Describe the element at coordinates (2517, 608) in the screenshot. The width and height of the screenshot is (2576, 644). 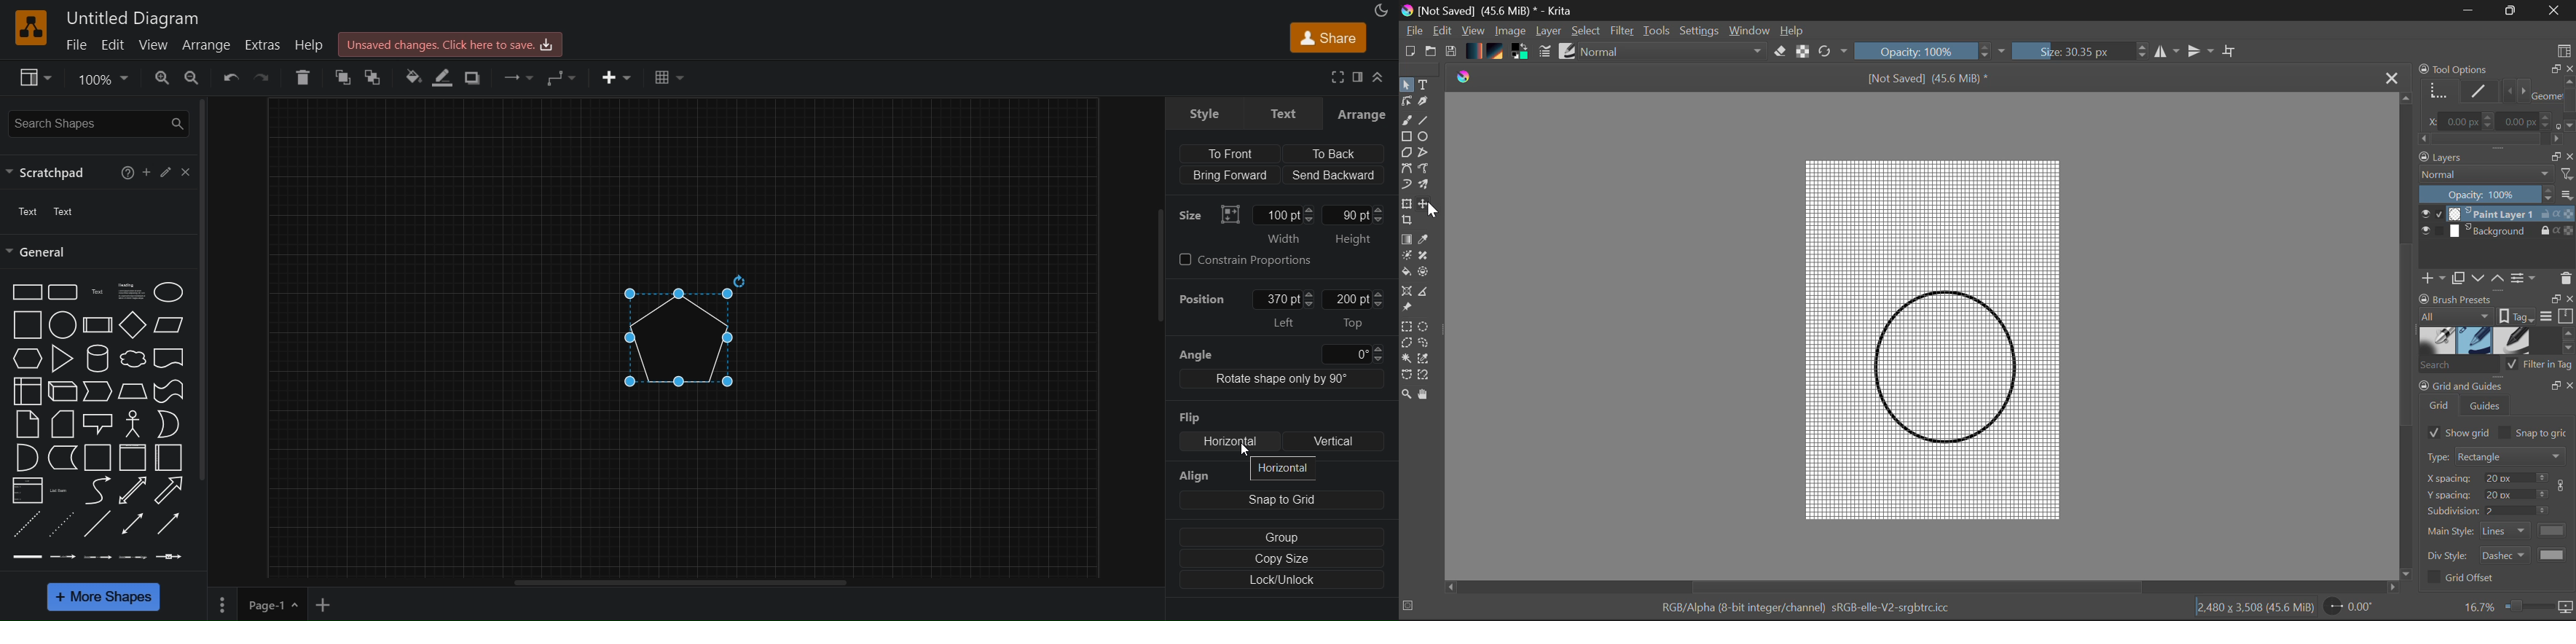
I see `Zoom` at that location.